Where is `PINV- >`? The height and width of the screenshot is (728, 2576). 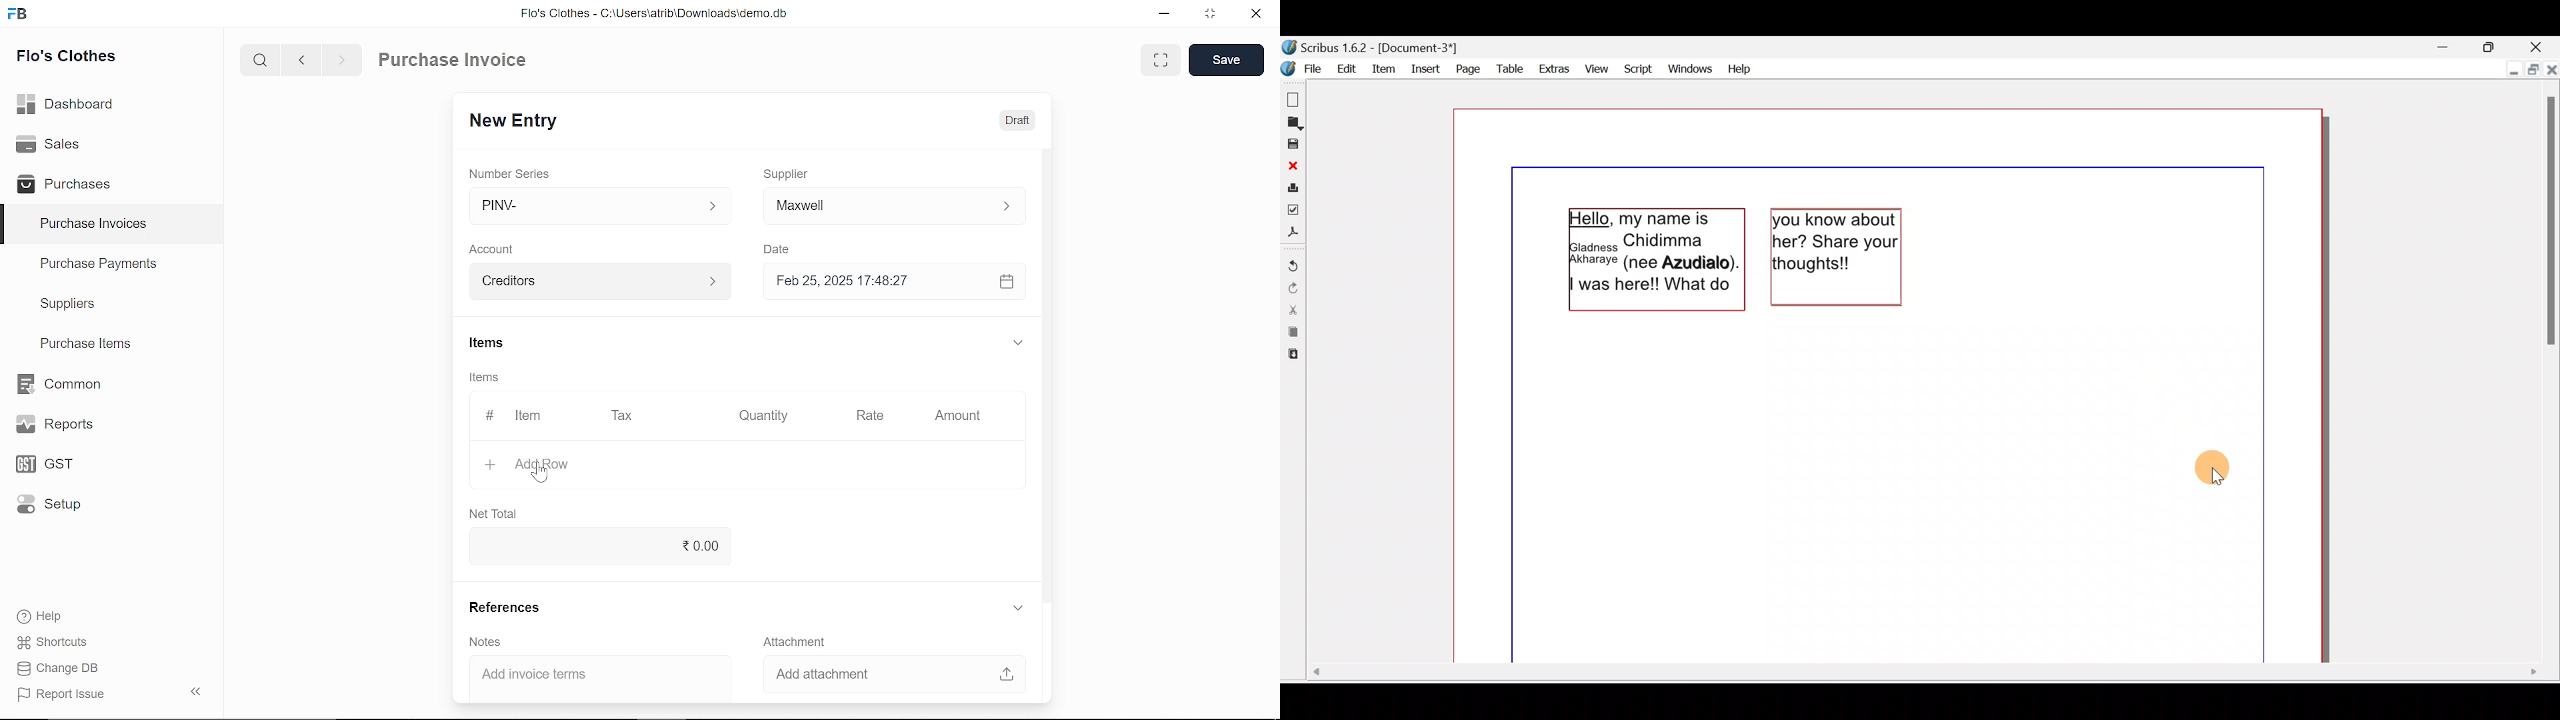
PINV- > is located at coordinates (593, 206).